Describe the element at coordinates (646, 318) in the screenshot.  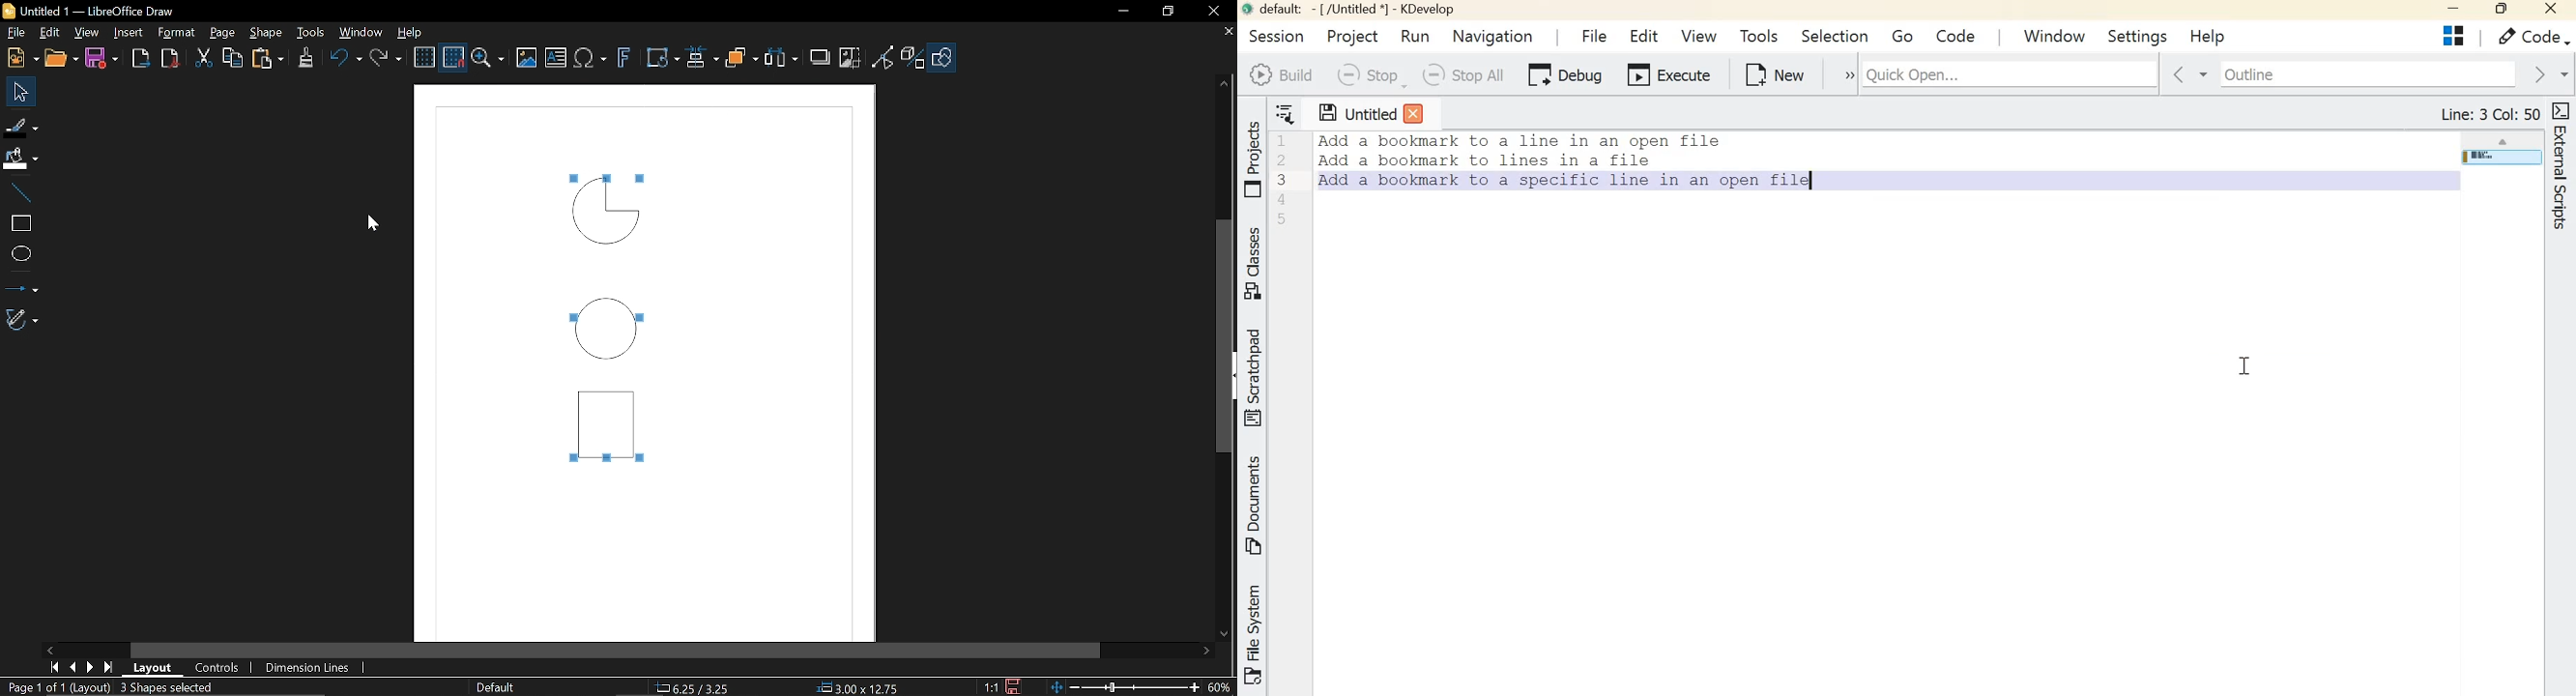
I see `Tiny squares sound selected objects` at that location.